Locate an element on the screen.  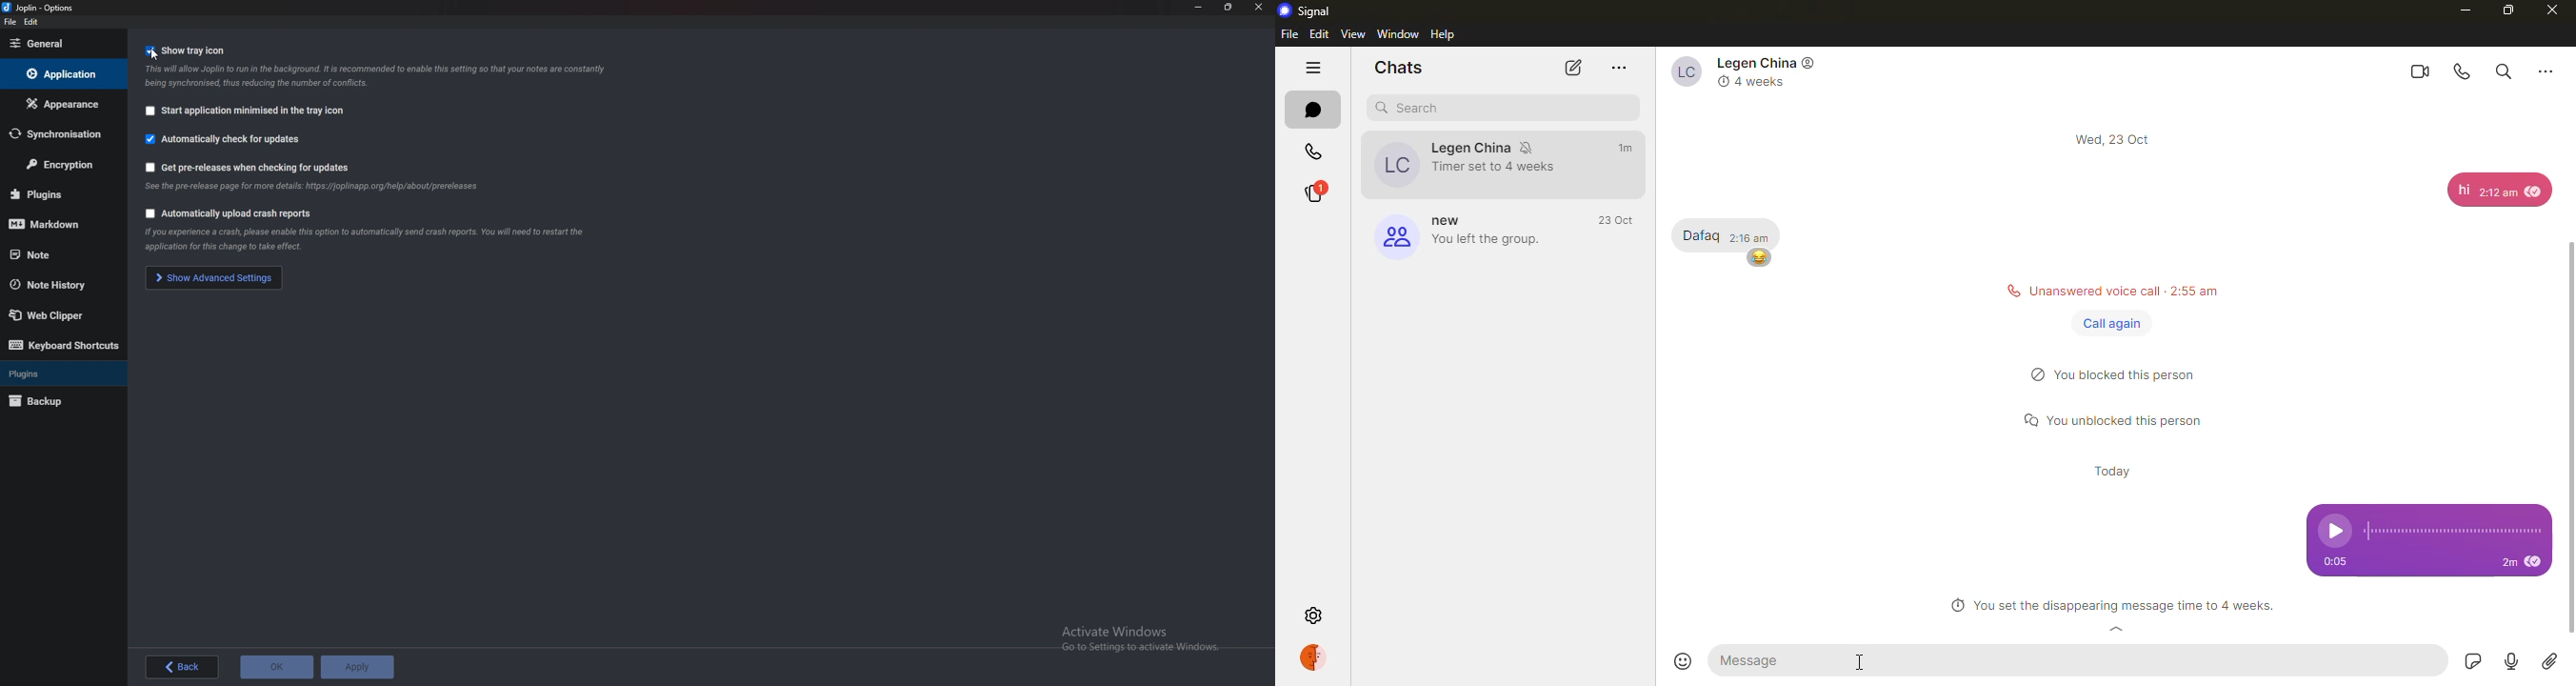
Appearance is located at coordinates (60, 104).